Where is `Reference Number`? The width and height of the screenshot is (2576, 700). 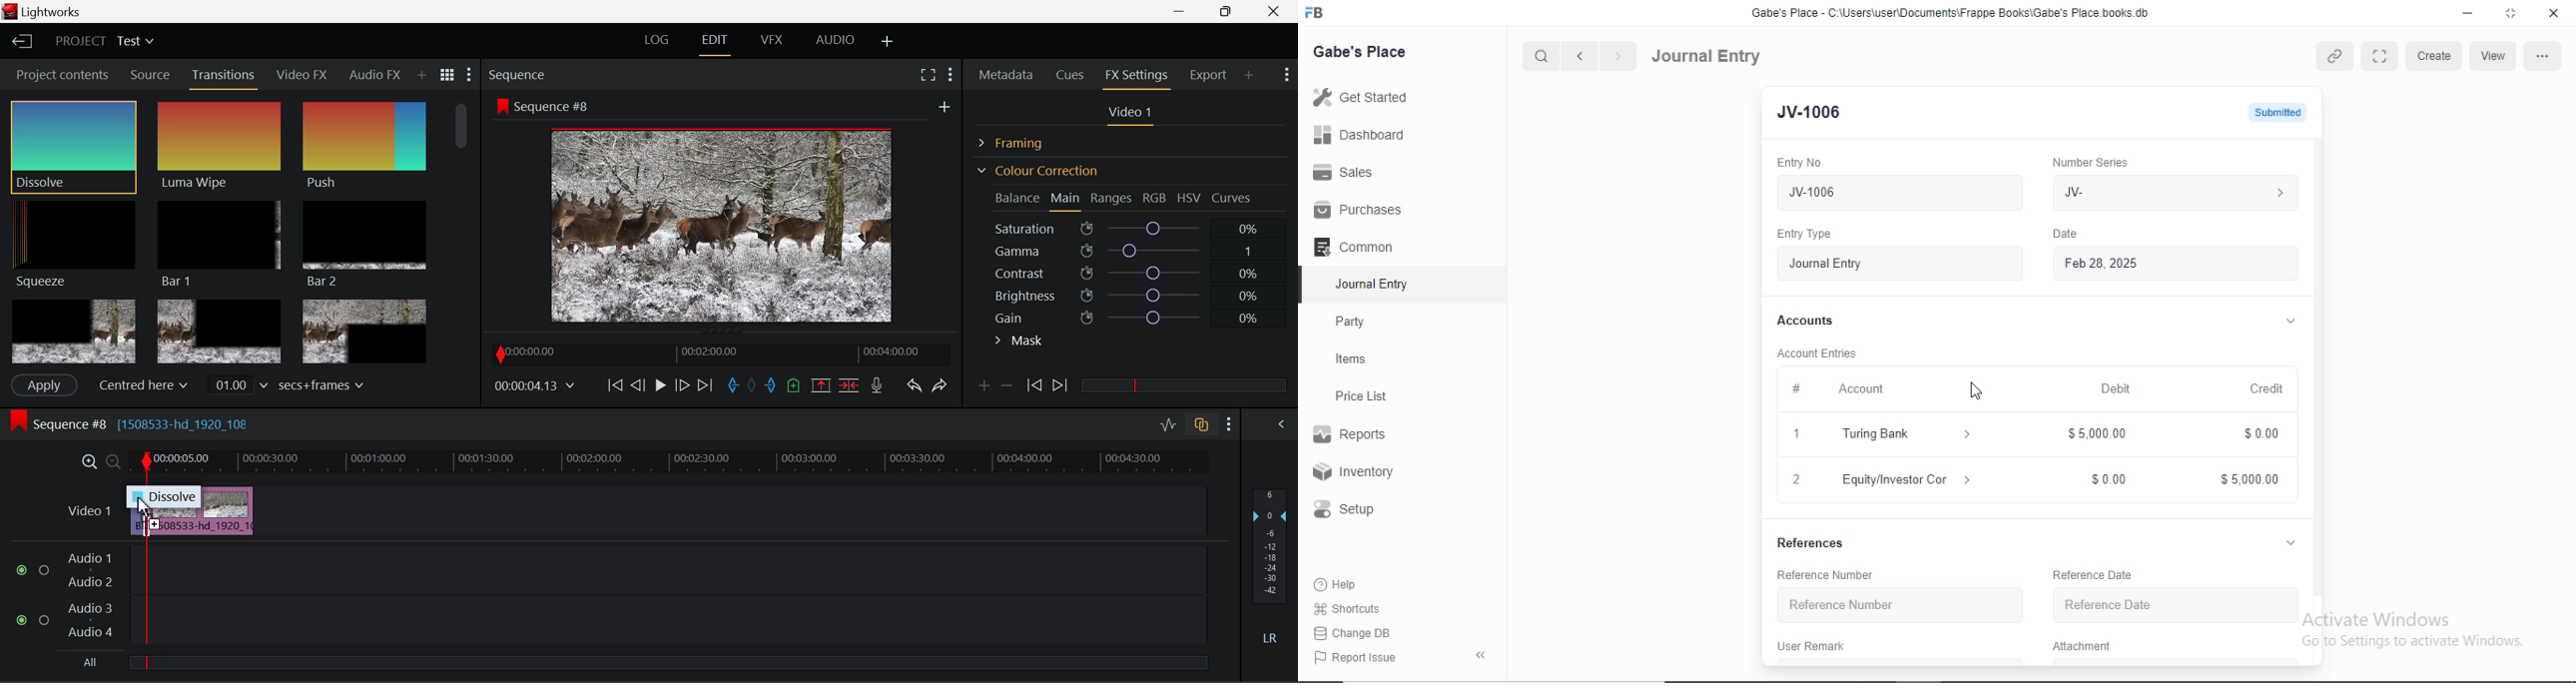
Reference Number is located at coordinates (1842, 604).